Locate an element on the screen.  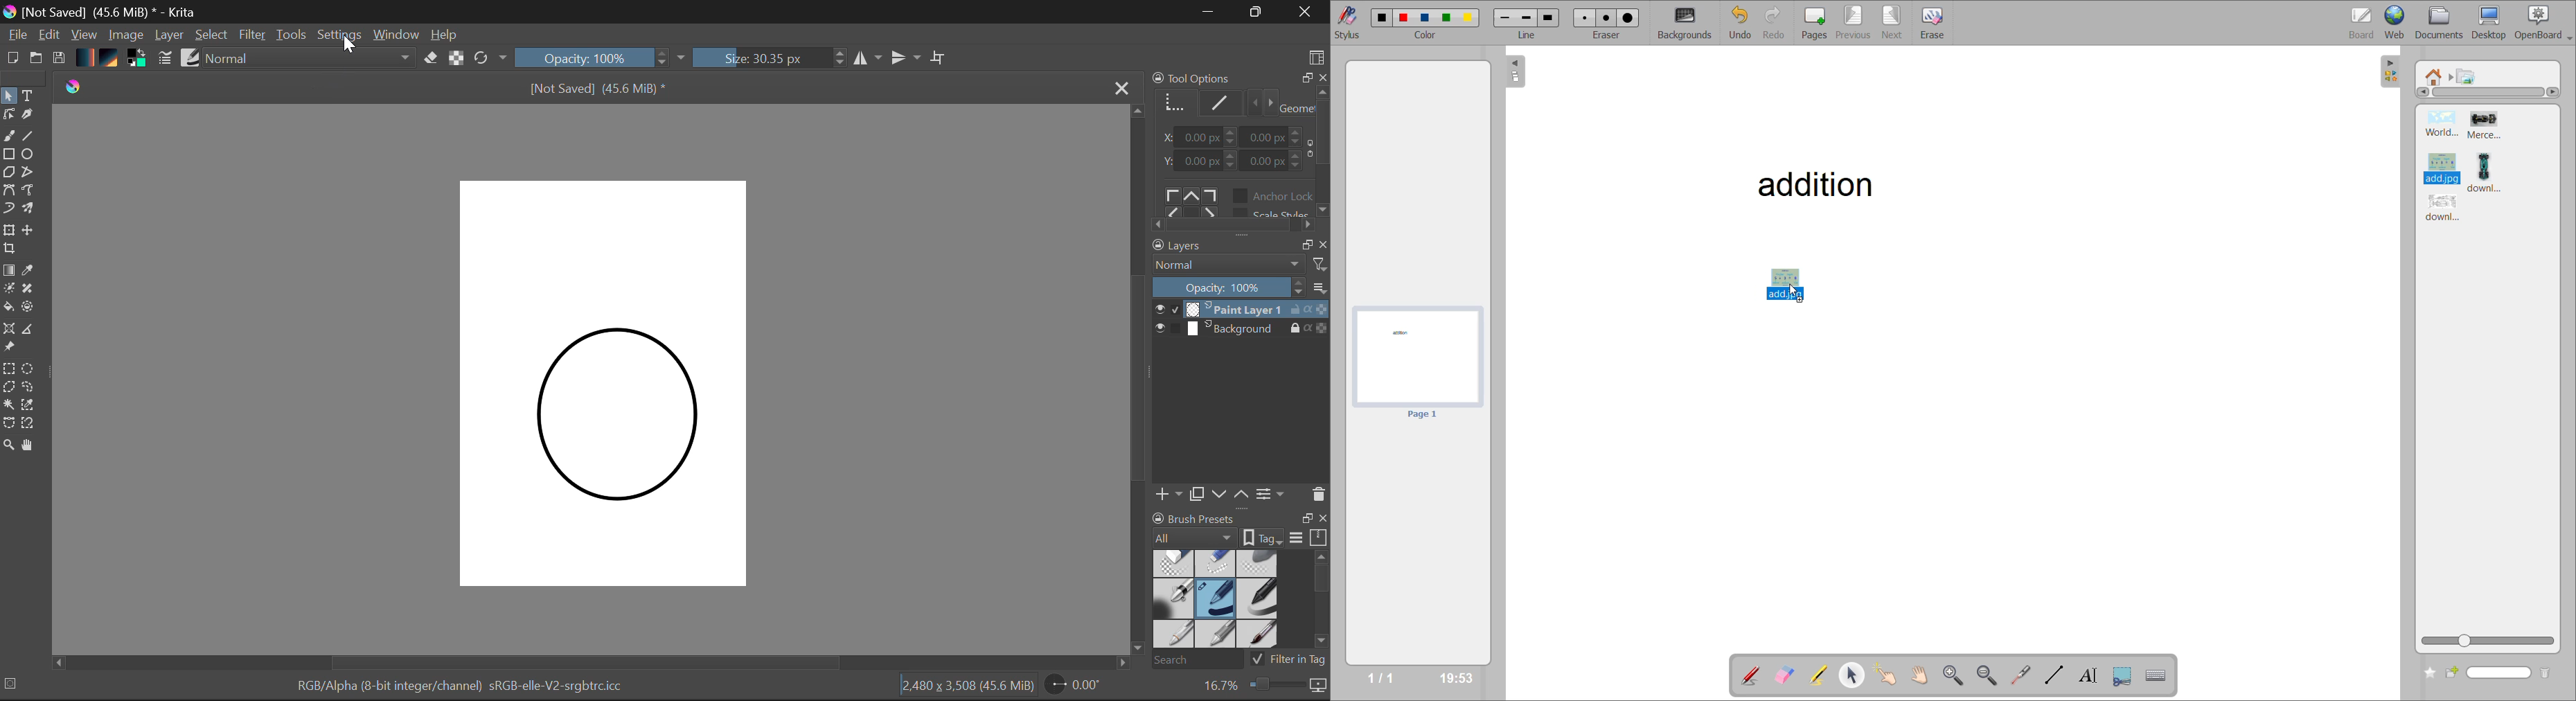
Brush Settings is located at coordinates (165, 59).